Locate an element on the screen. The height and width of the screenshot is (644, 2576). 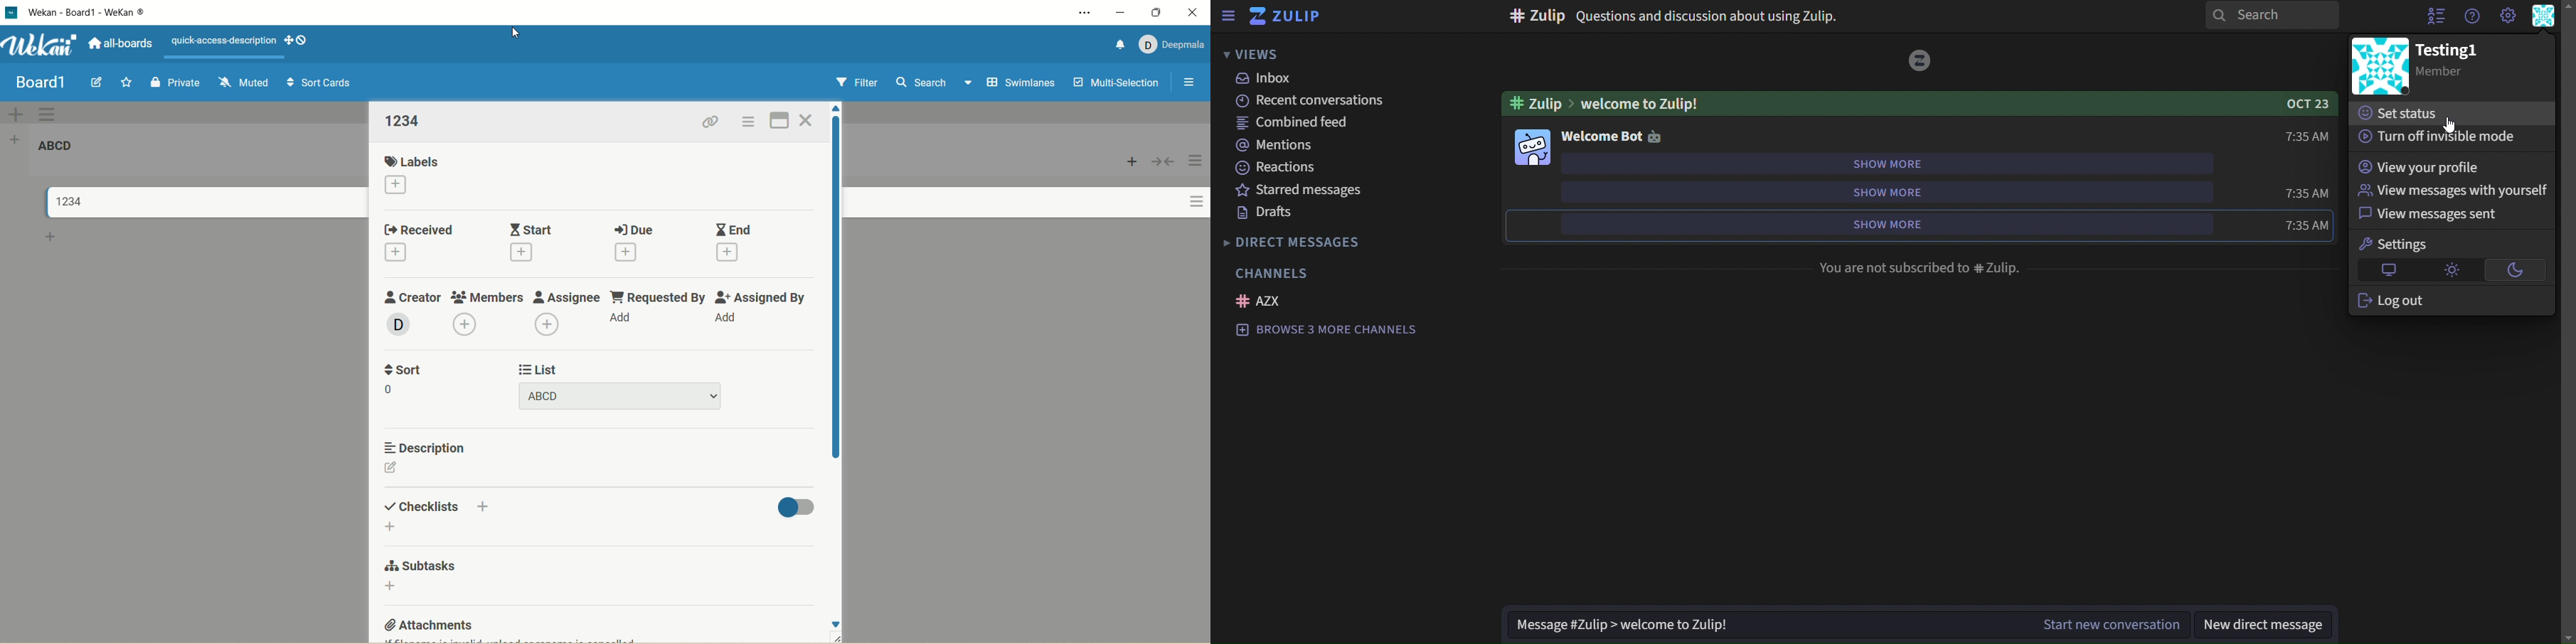
edit is located at coordinates (100, 83).